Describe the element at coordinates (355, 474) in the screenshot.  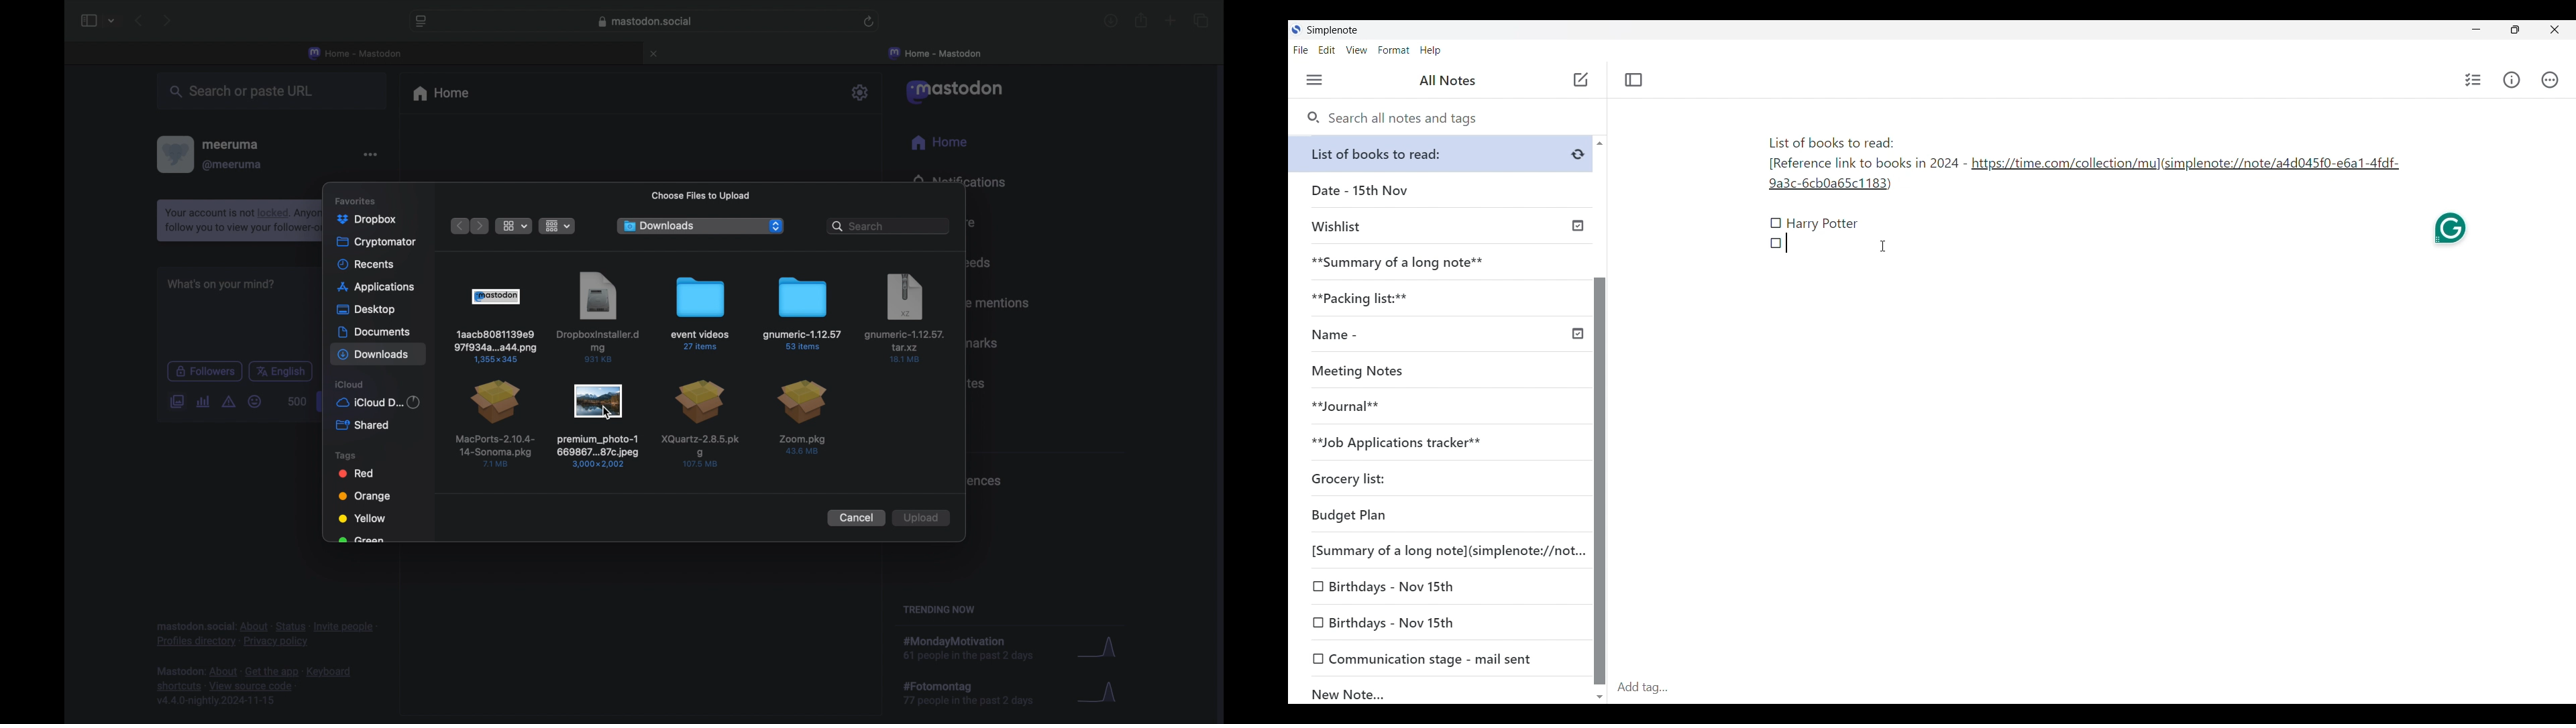
I see `red` at that location.